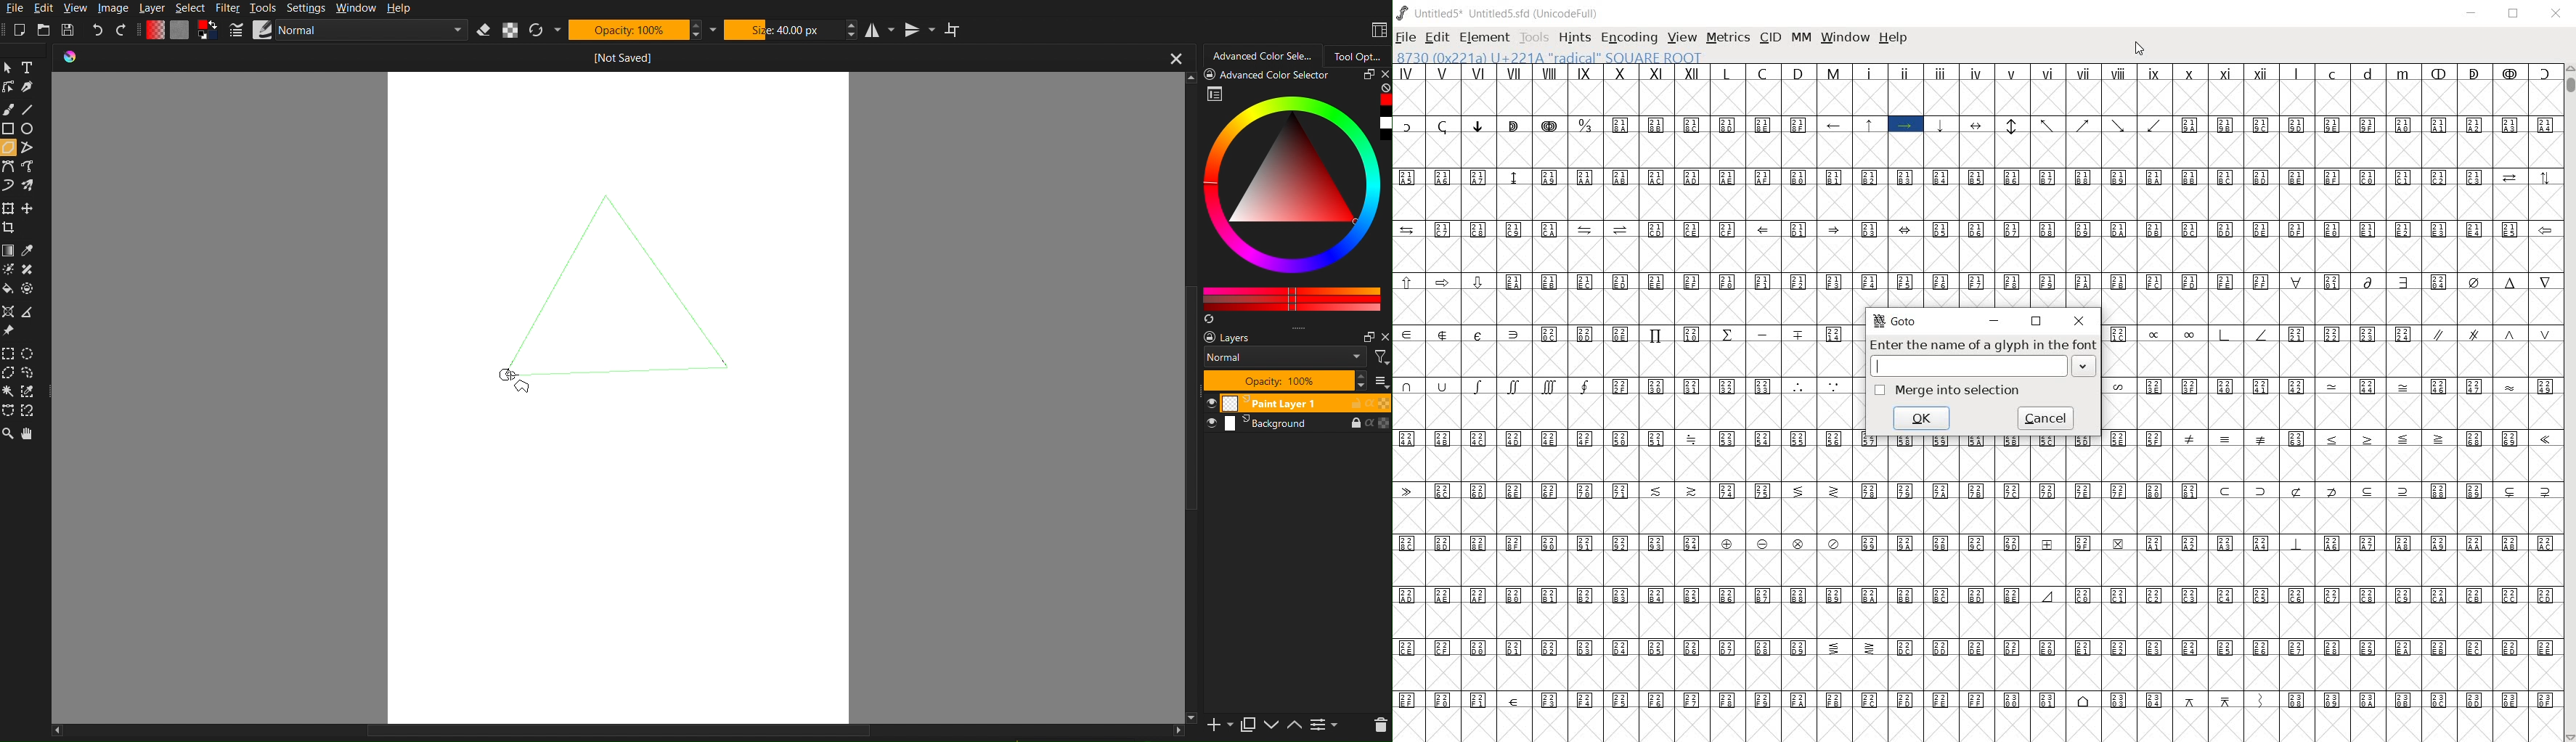 This screenshot has height=756, width=2576. I want to click on blend mode, so click(1284, 356).